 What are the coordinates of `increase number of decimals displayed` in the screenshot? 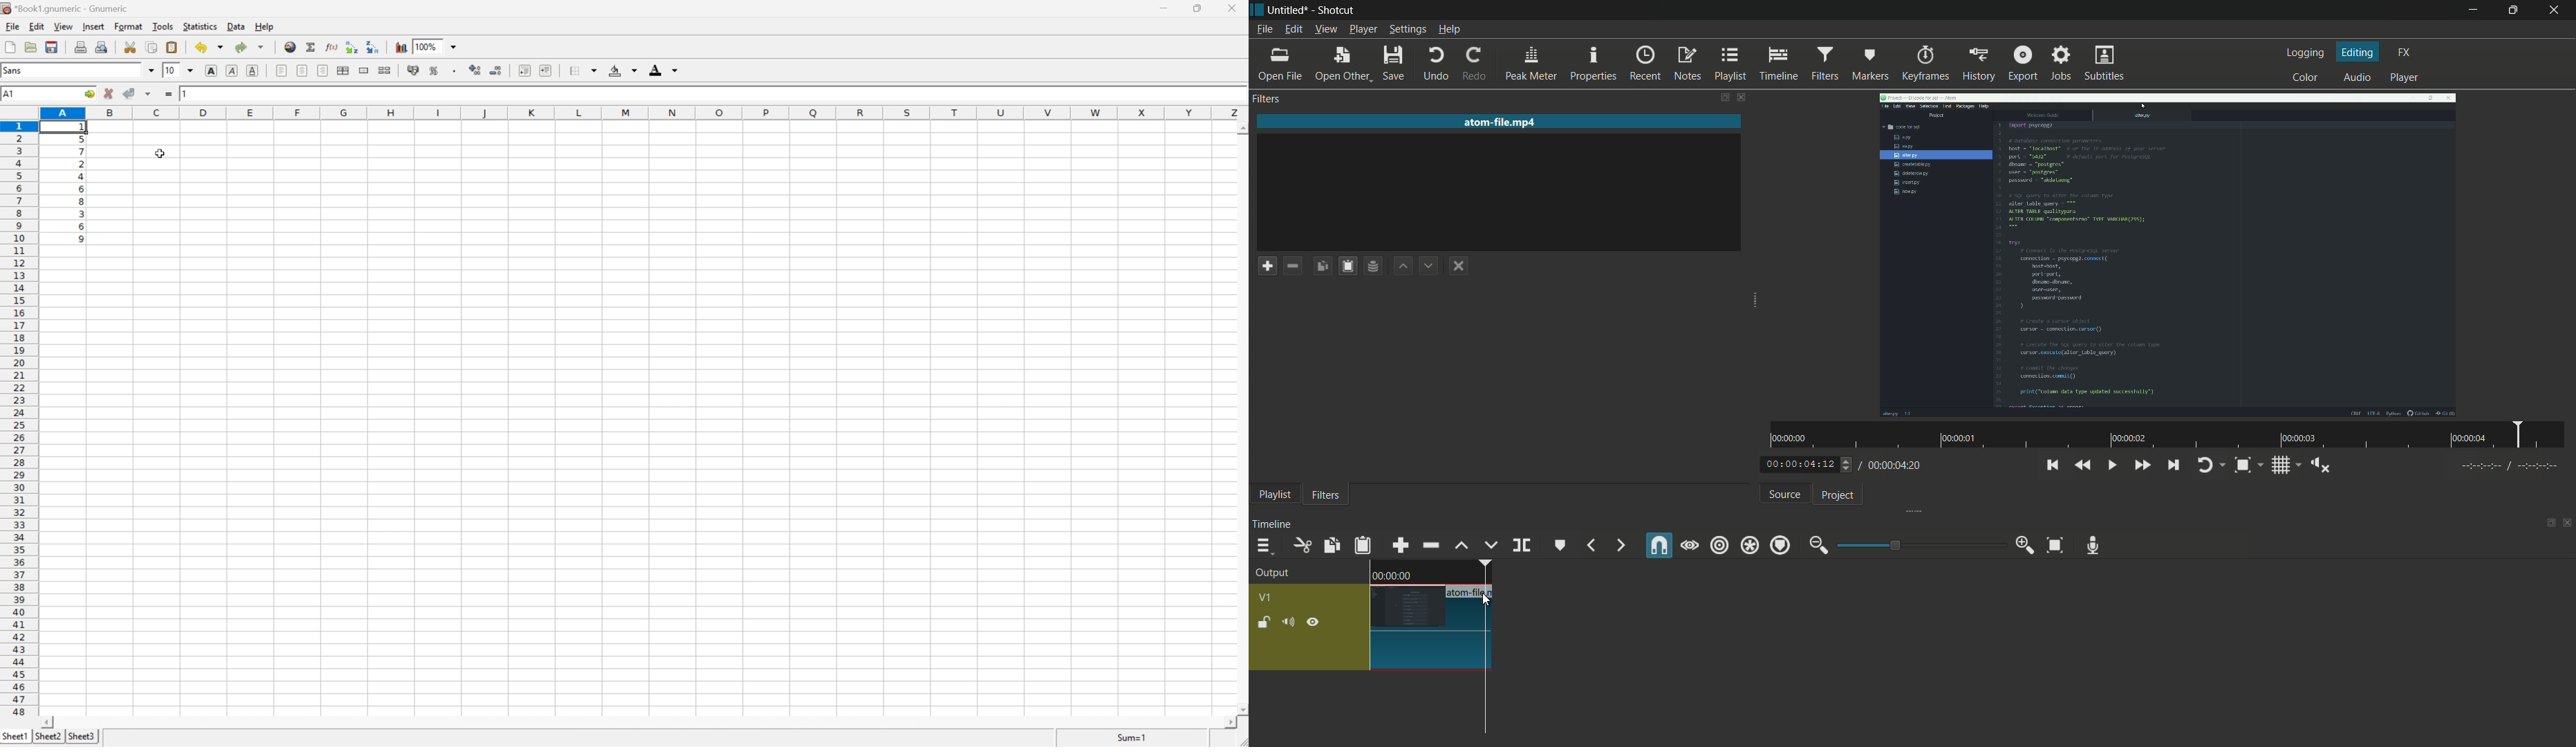 It's located at (474, 71).